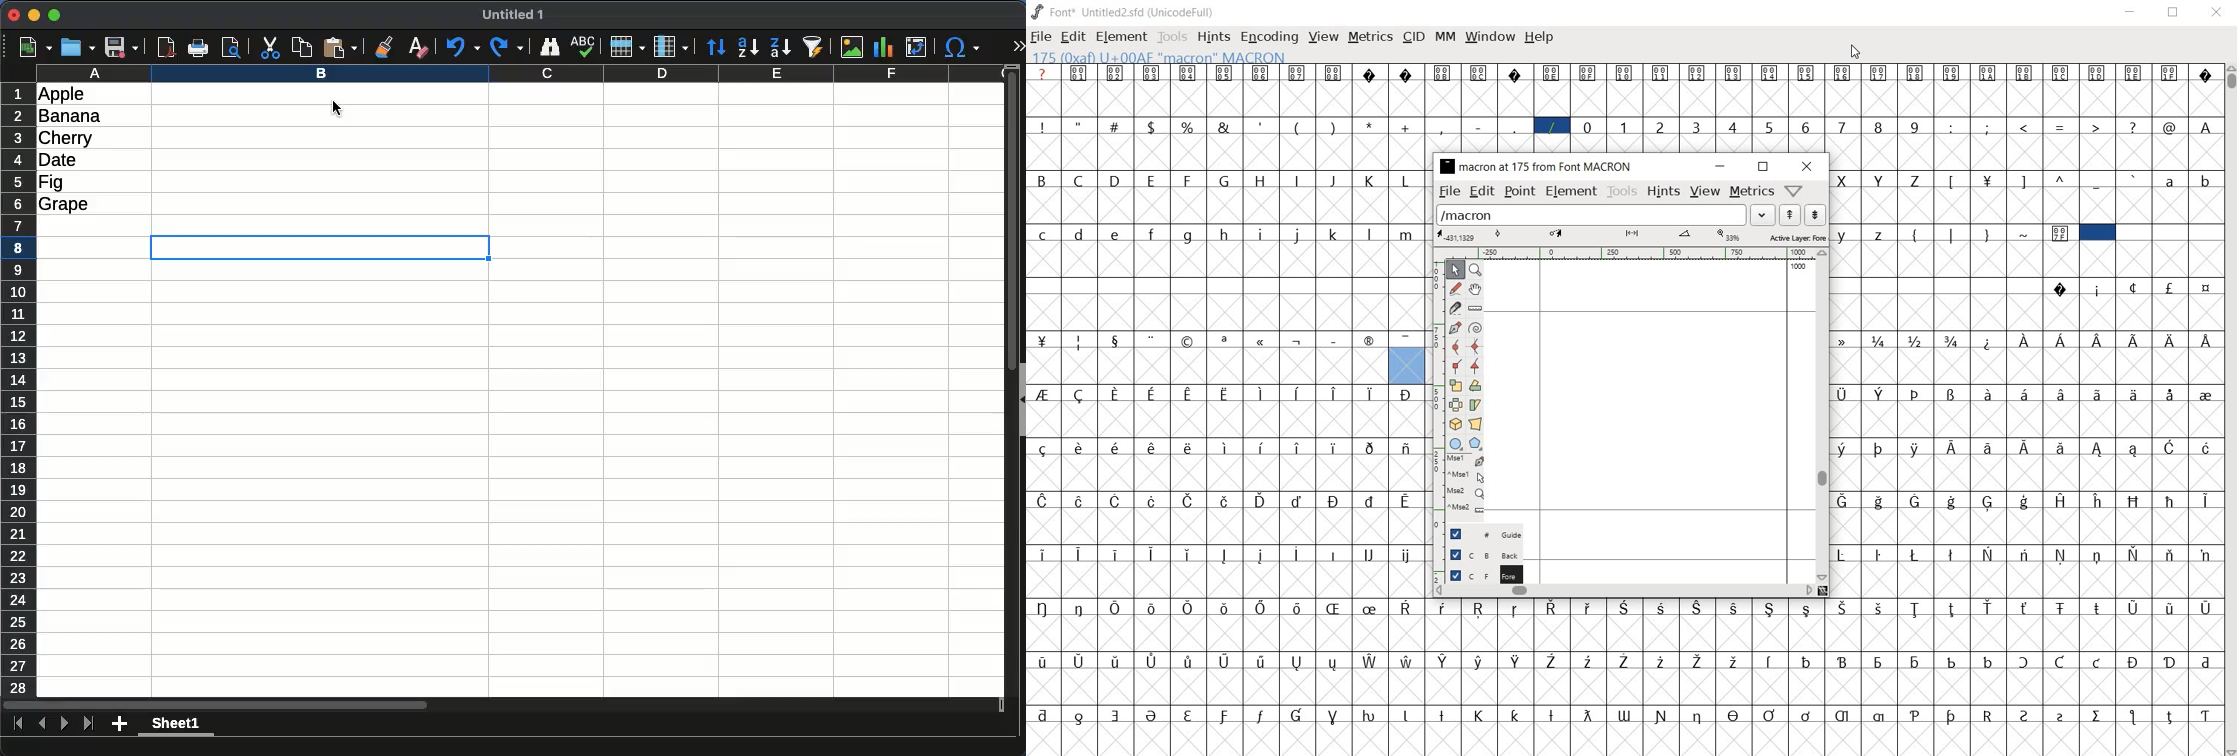 This screenshot has width=2240, height=756. I want to click on Symbol, so click(2136, 555).